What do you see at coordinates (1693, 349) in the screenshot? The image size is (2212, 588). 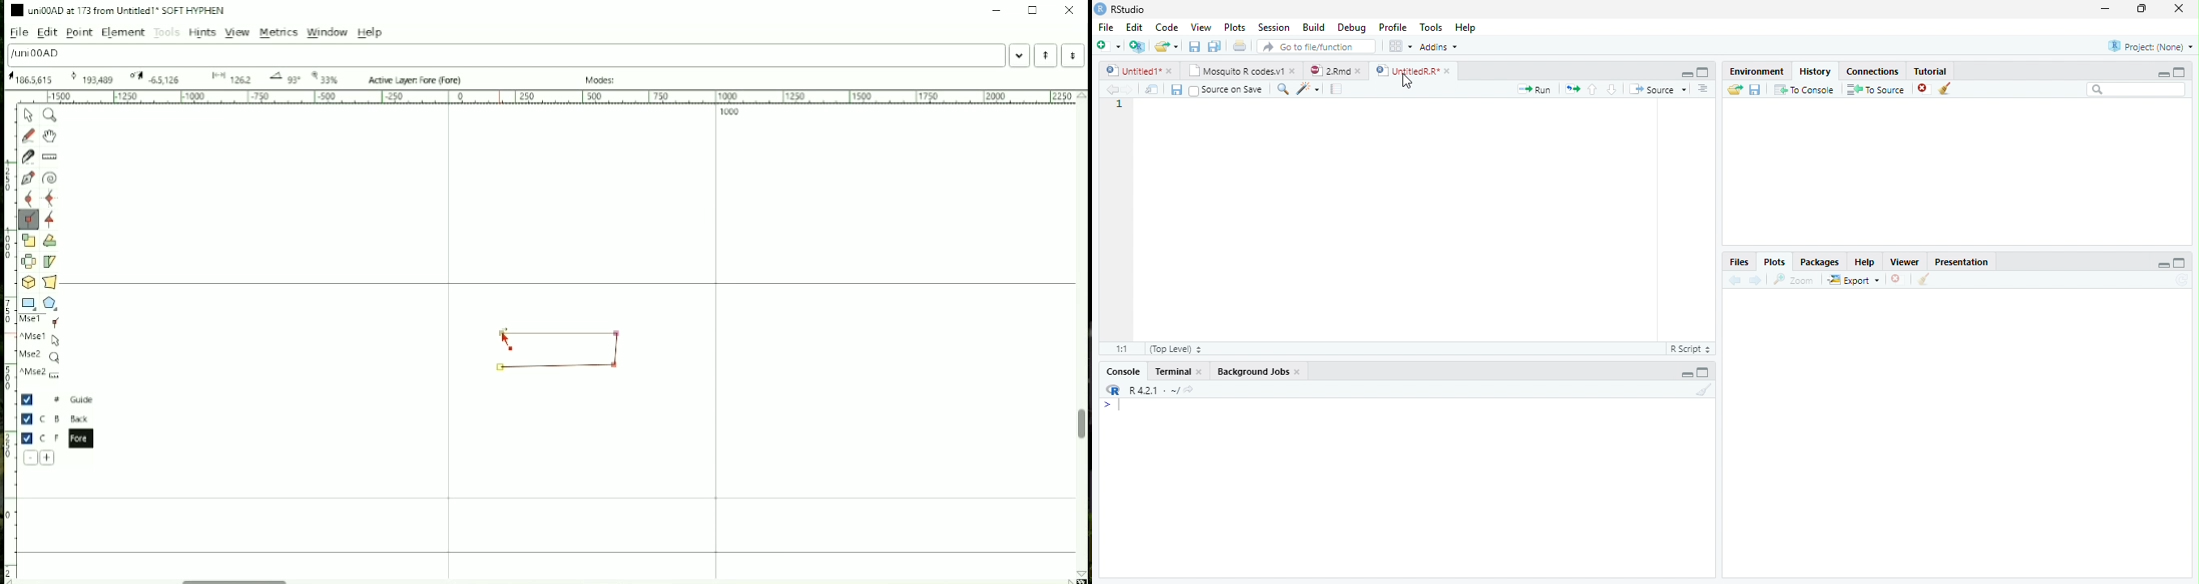 I see `R script` at bounding box center [1693, 349].